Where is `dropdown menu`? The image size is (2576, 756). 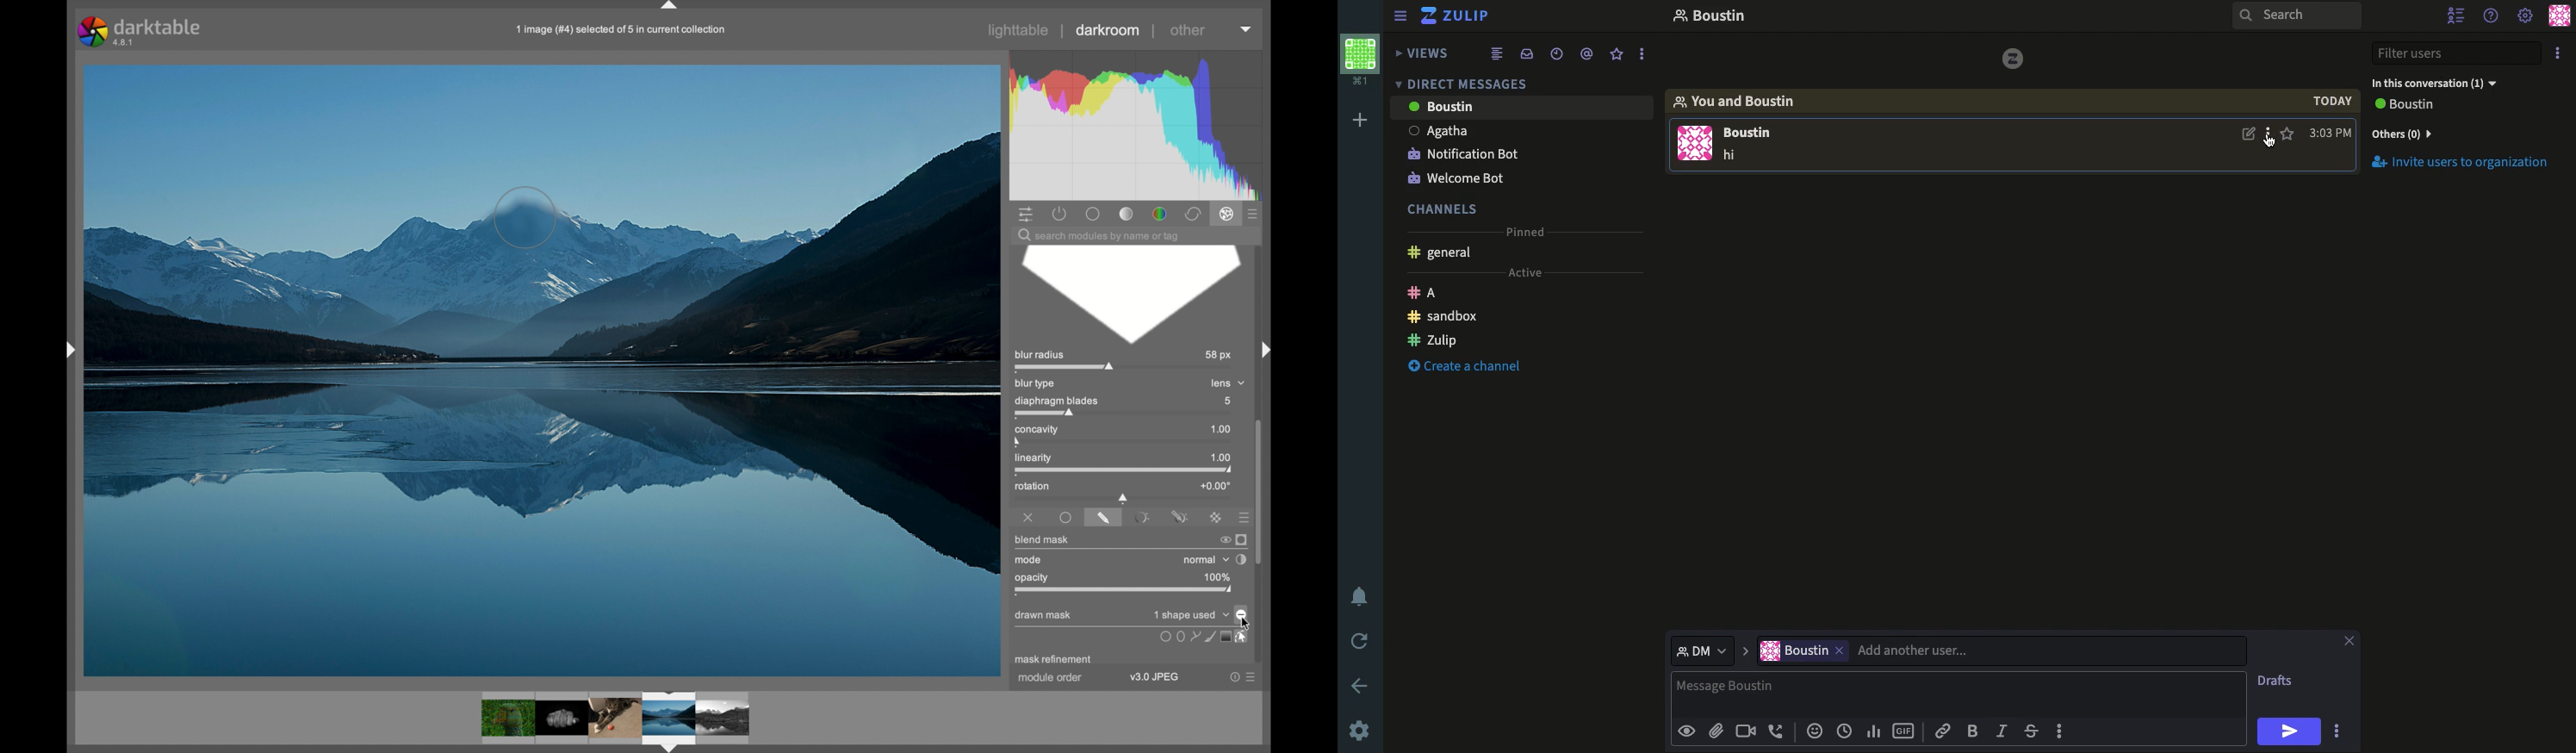 dropdown menu is located at coordinates (1248, 30).